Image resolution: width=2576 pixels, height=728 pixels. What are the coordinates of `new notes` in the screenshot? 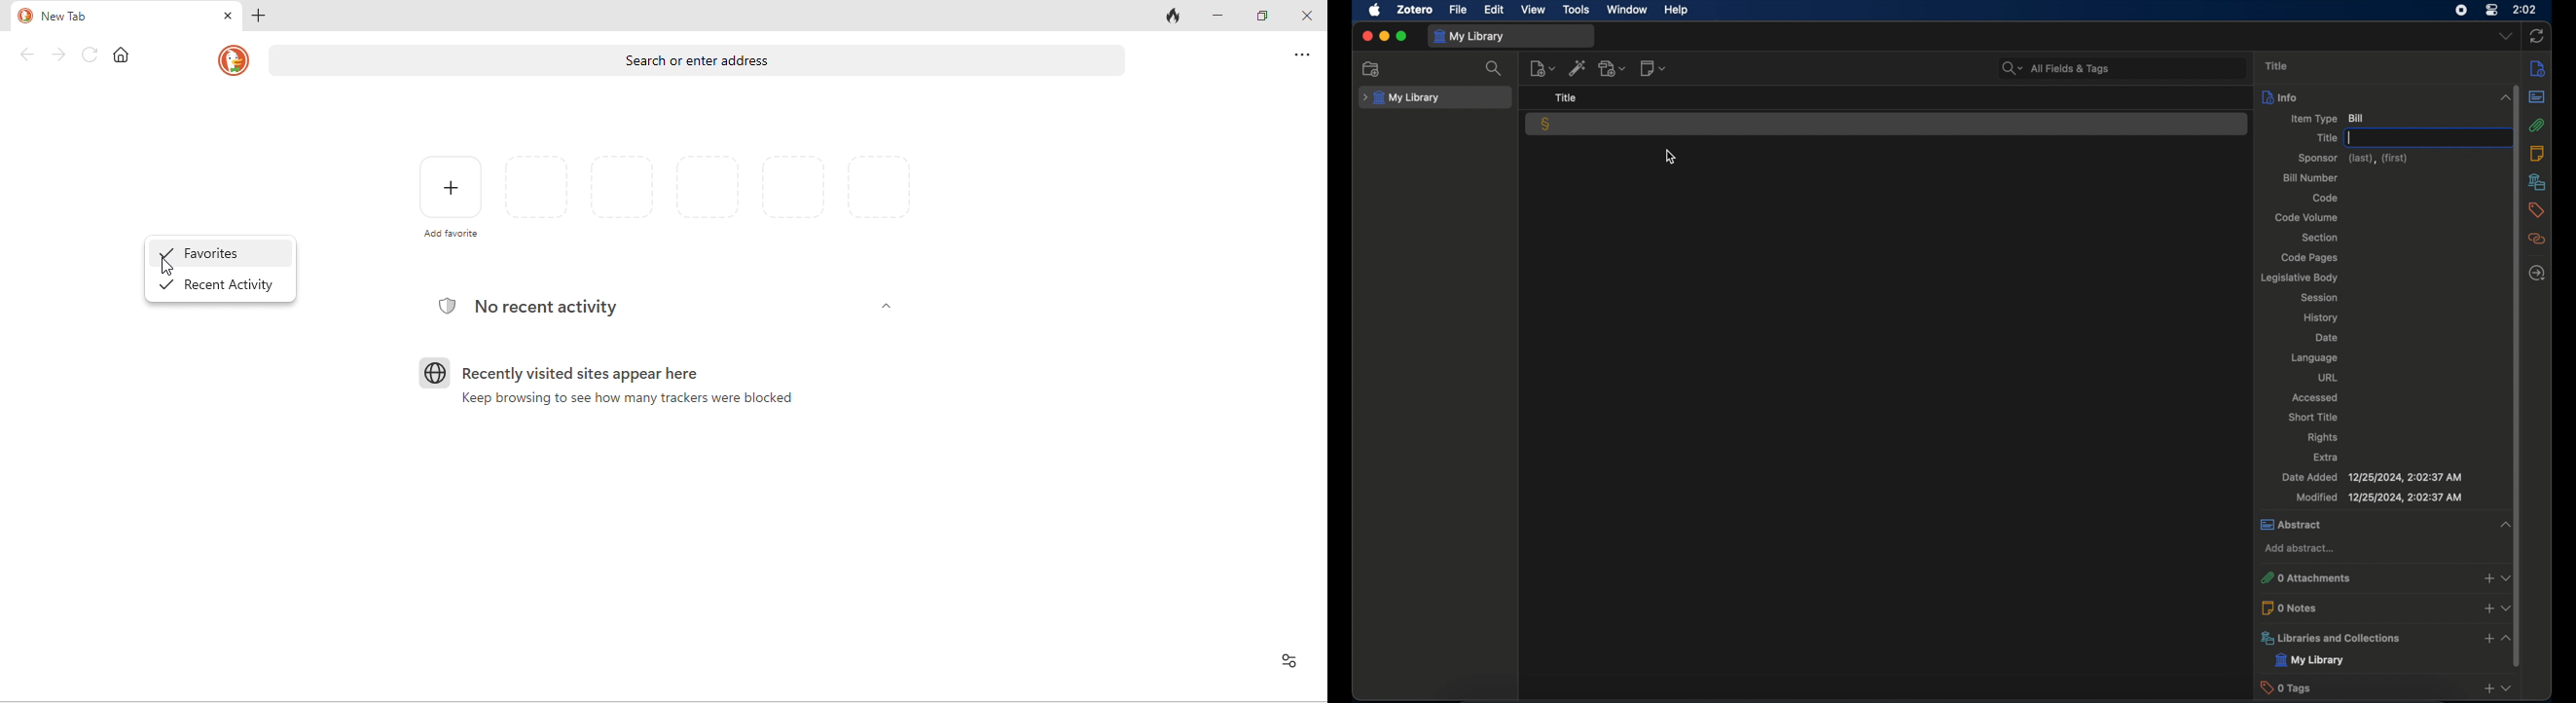 It's located at (1655, 68).